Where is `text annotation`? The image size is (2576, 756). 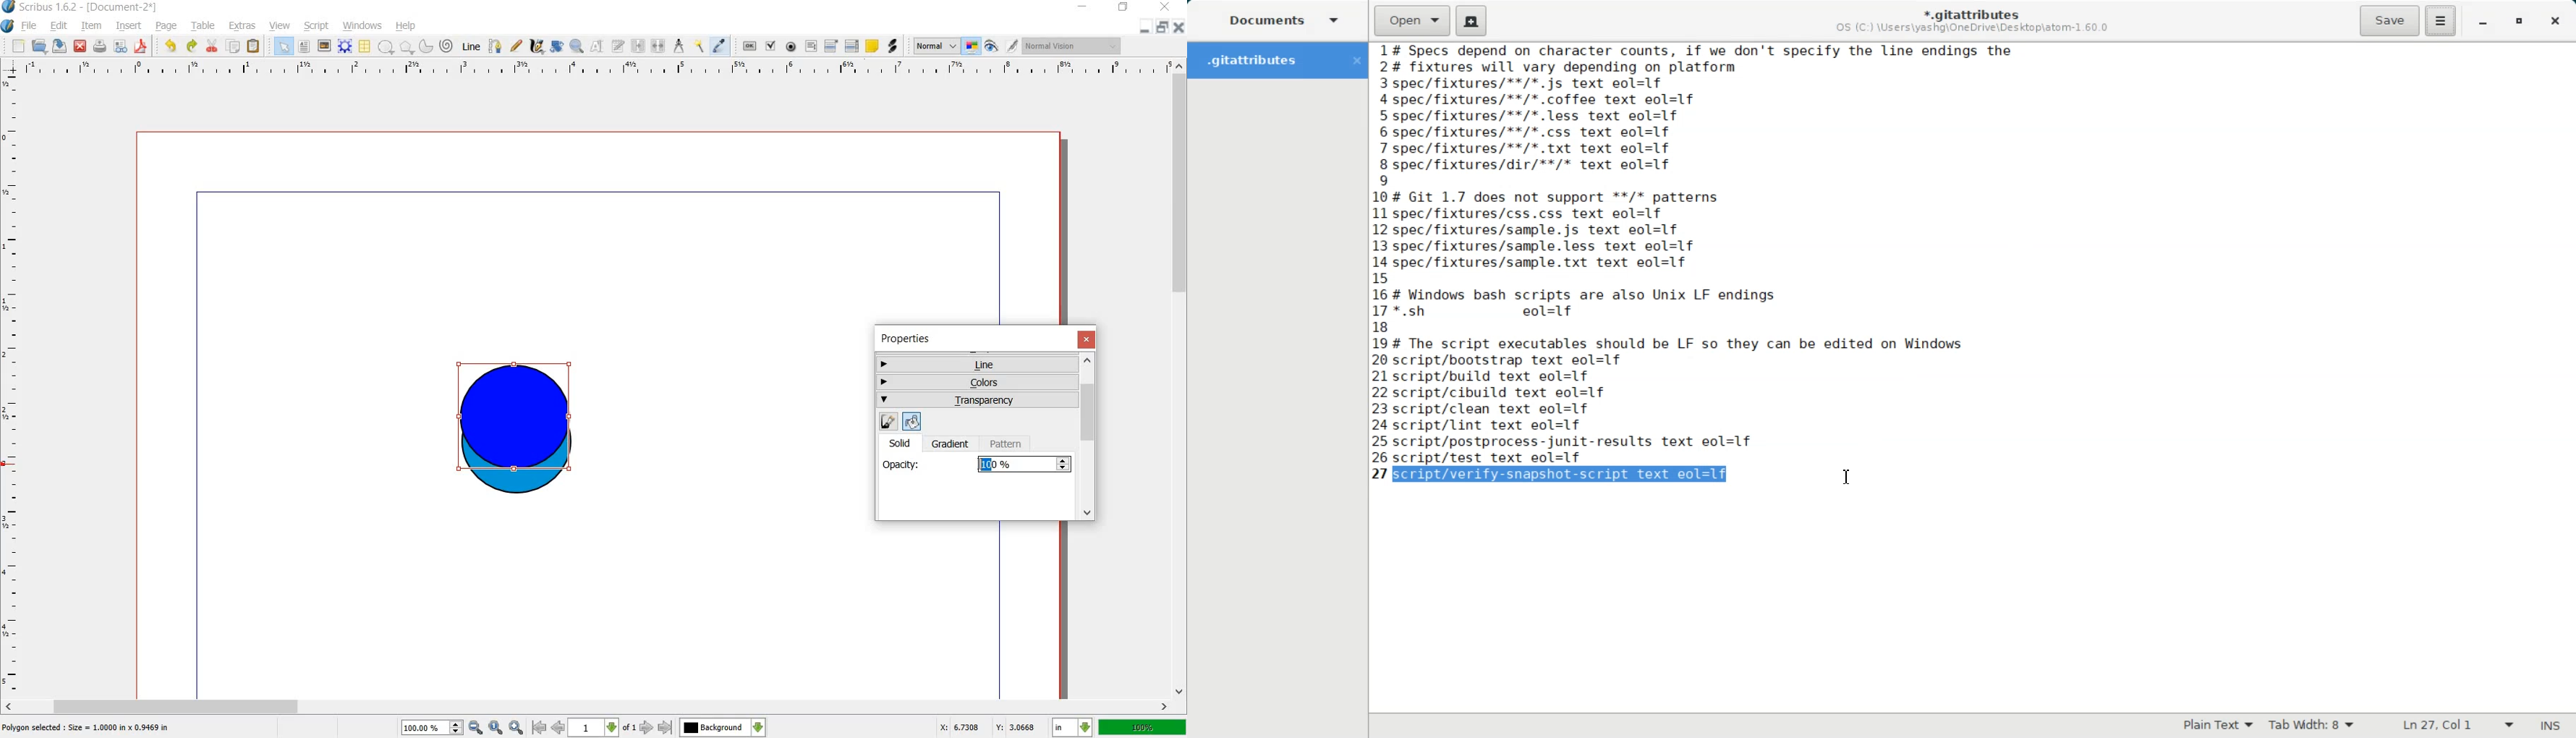 text annotation is located at coordinates (874, 47).